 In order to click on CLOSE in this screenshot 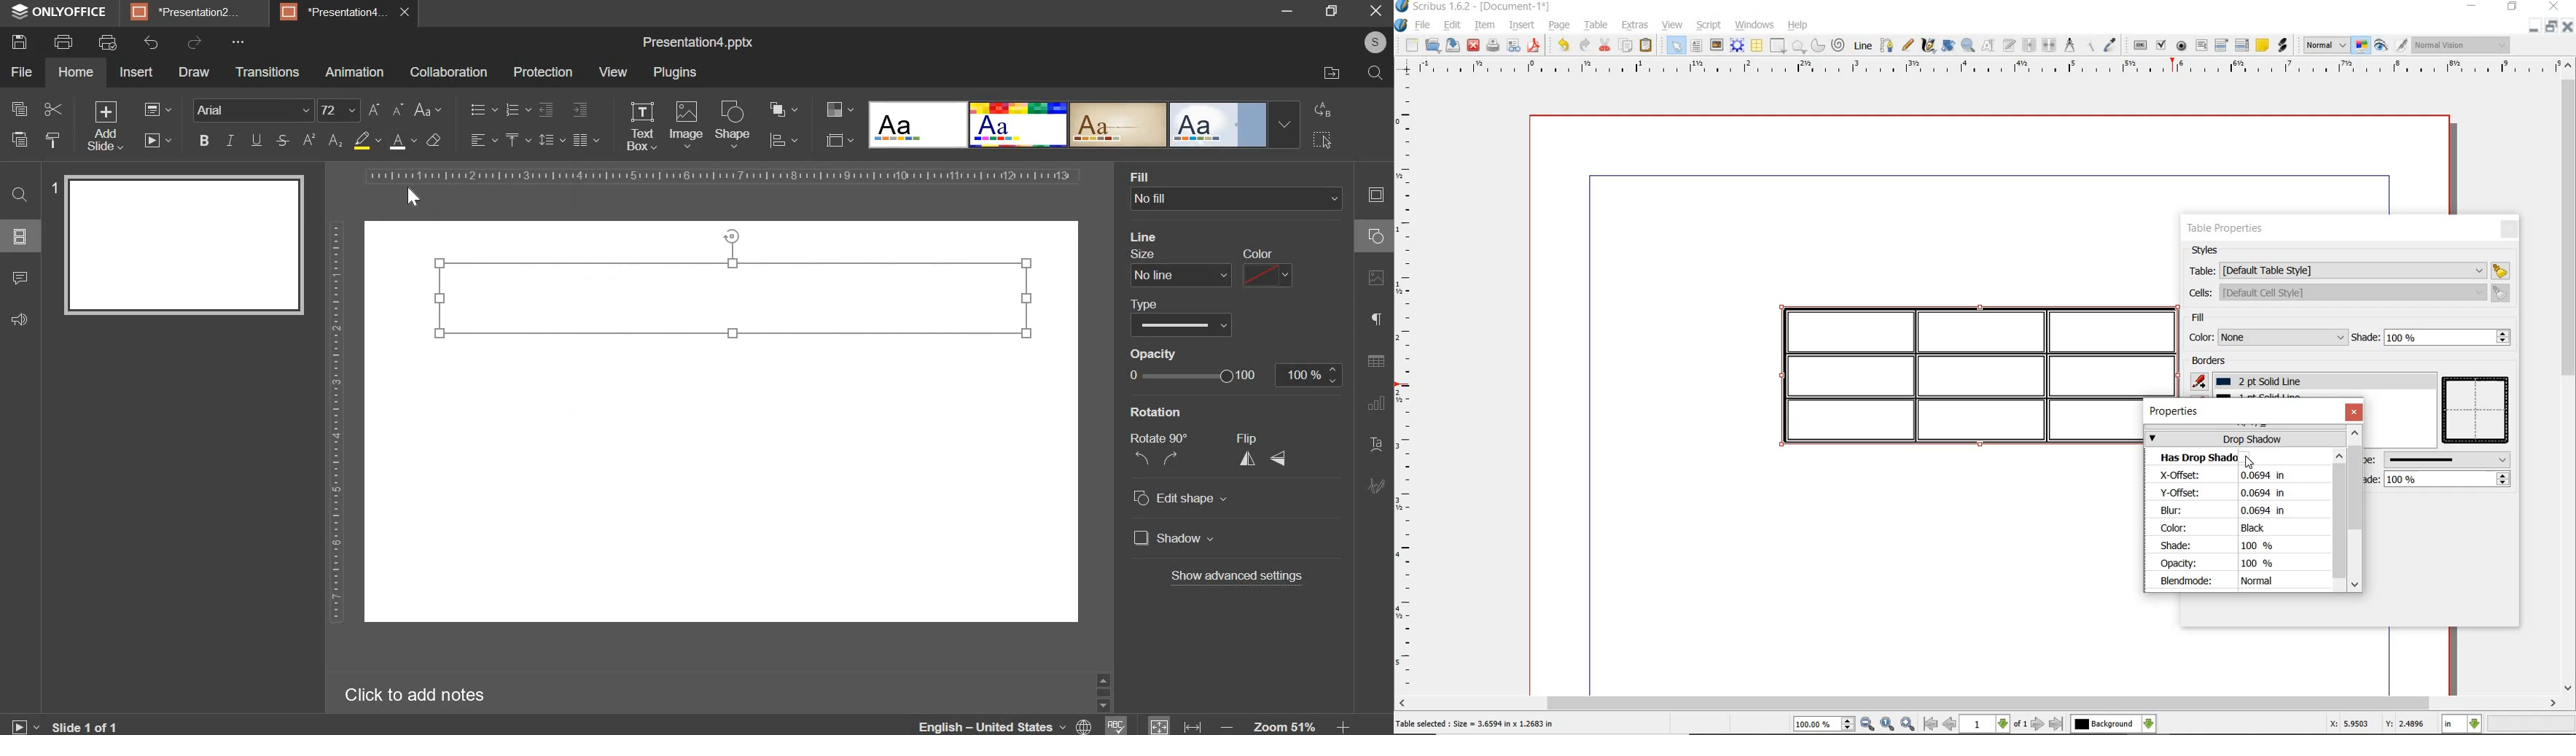, I will do `click(2569, 25)`.